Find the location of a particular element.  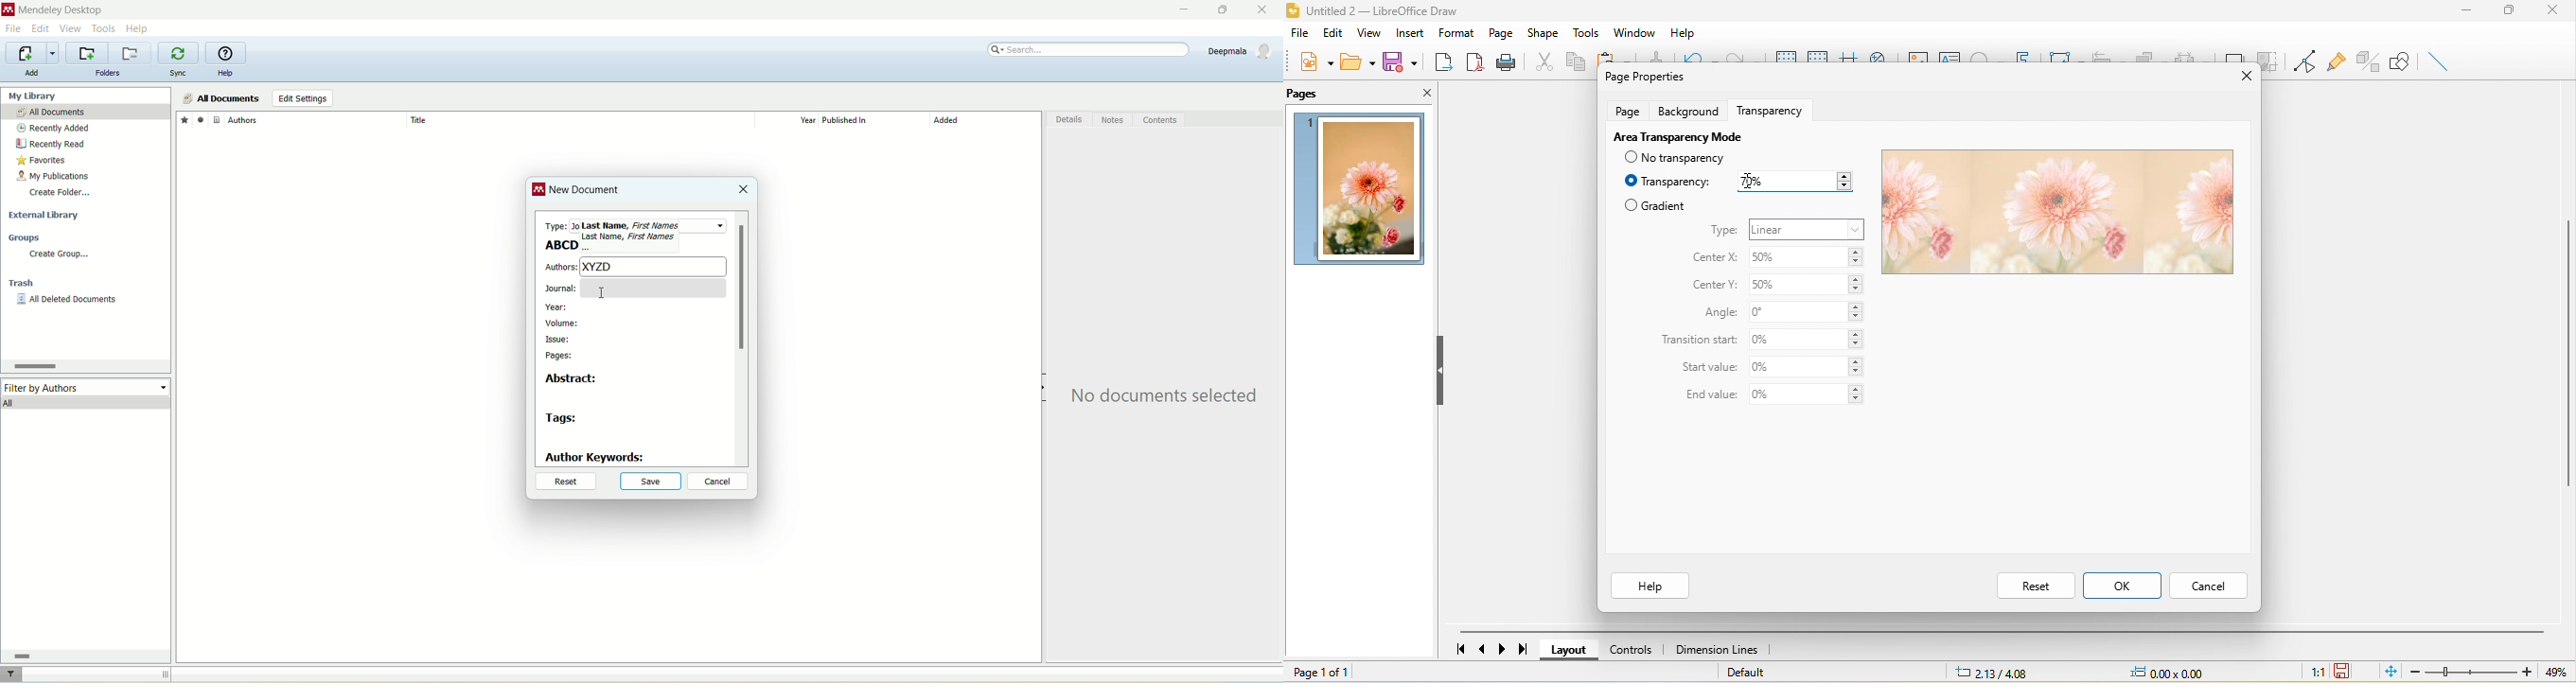

close is located at coordinates (1414, 91).